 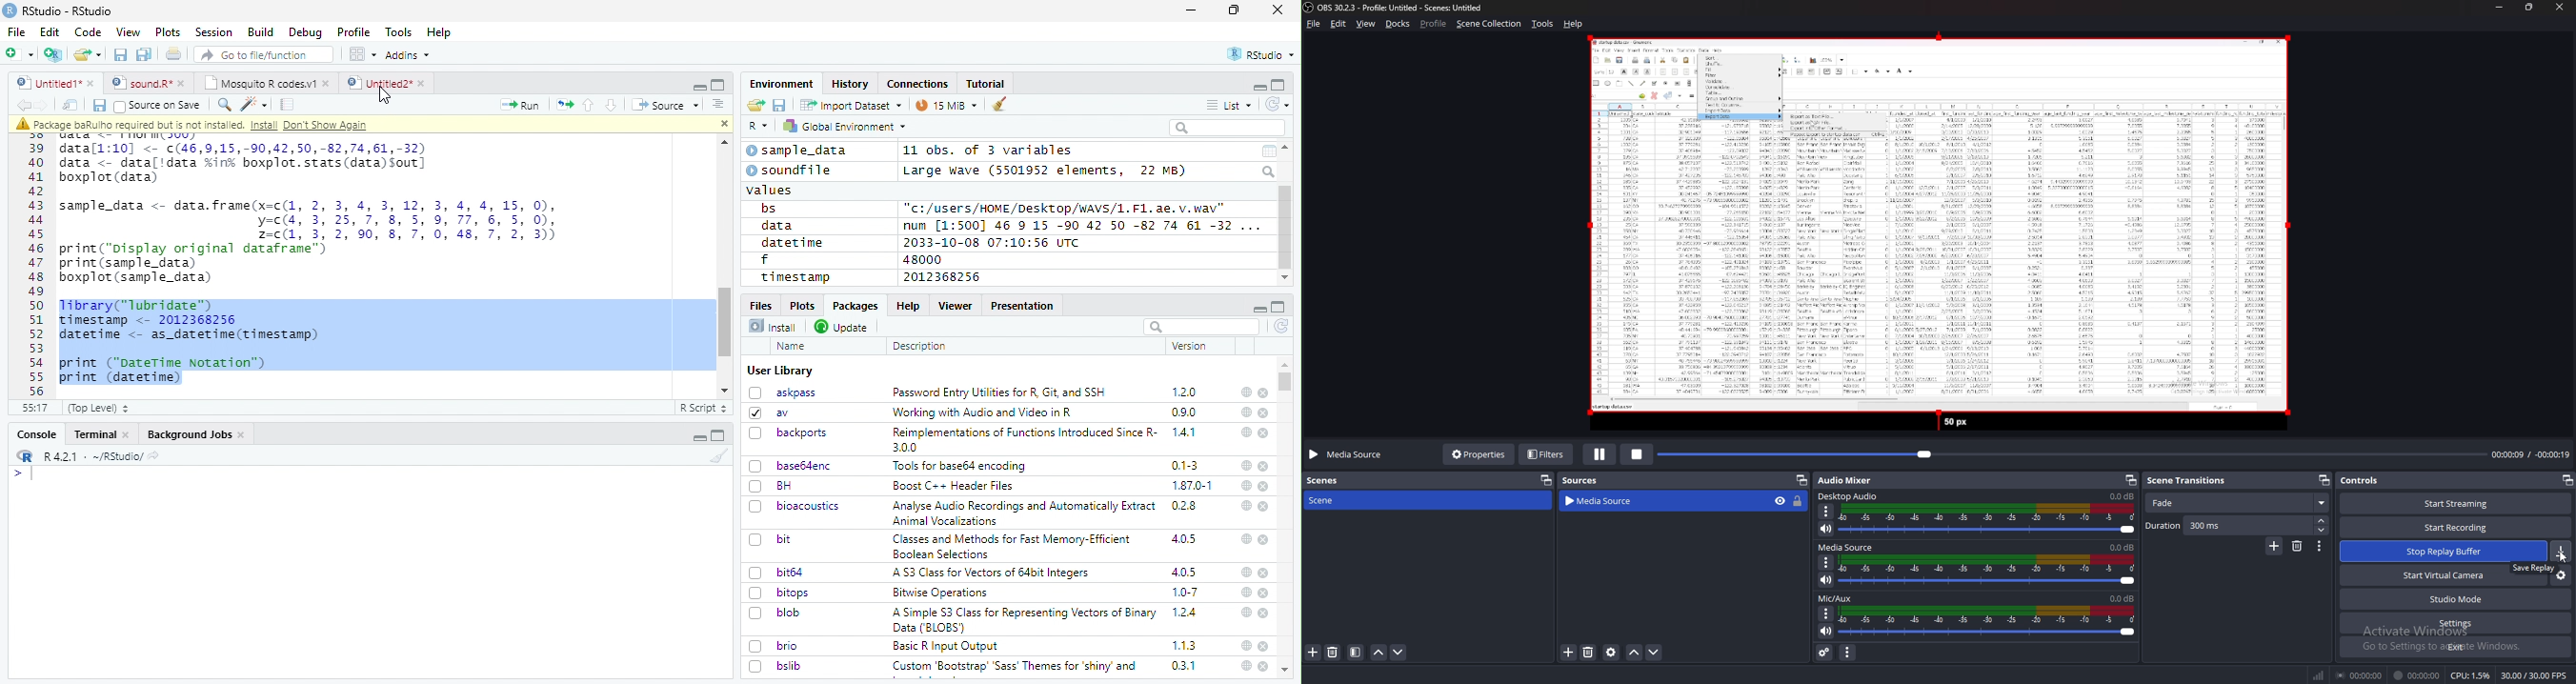 What do you see at coordinates (665, 107) in the screenshot?
I see `Source` at bounding box center [665, 107].